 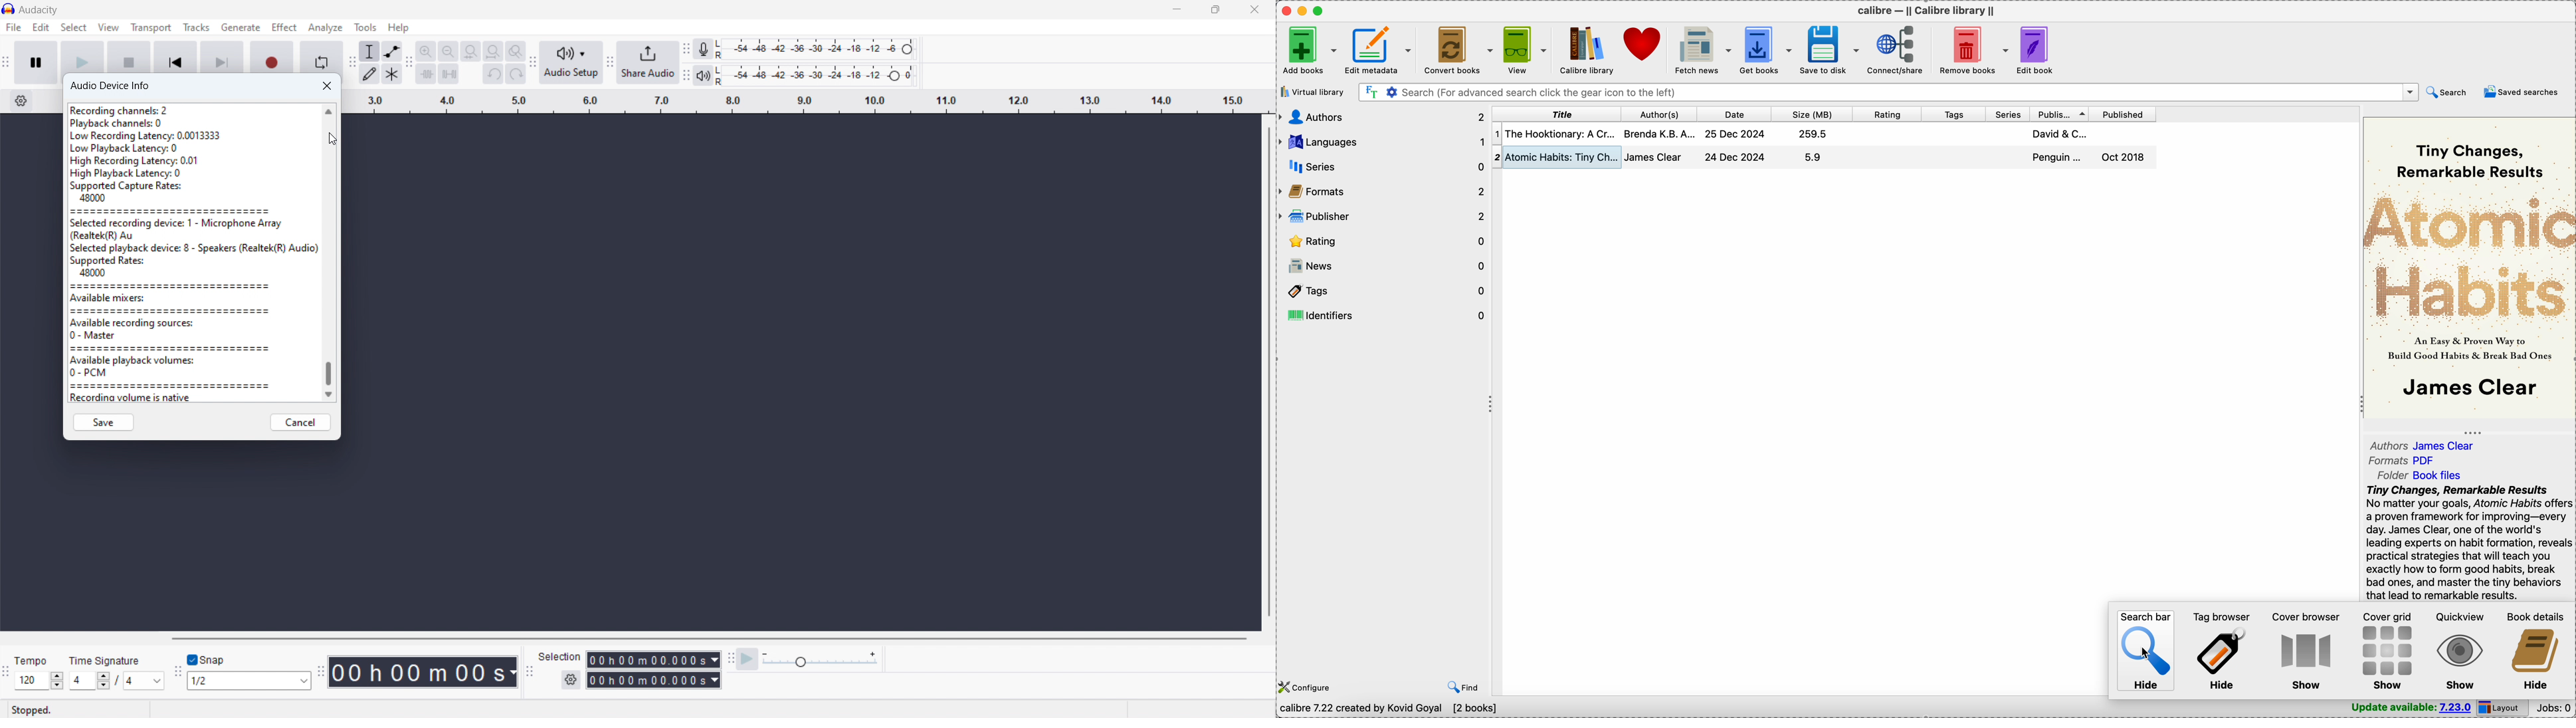 I want to click on Time signature, so click(x=105, y=660).